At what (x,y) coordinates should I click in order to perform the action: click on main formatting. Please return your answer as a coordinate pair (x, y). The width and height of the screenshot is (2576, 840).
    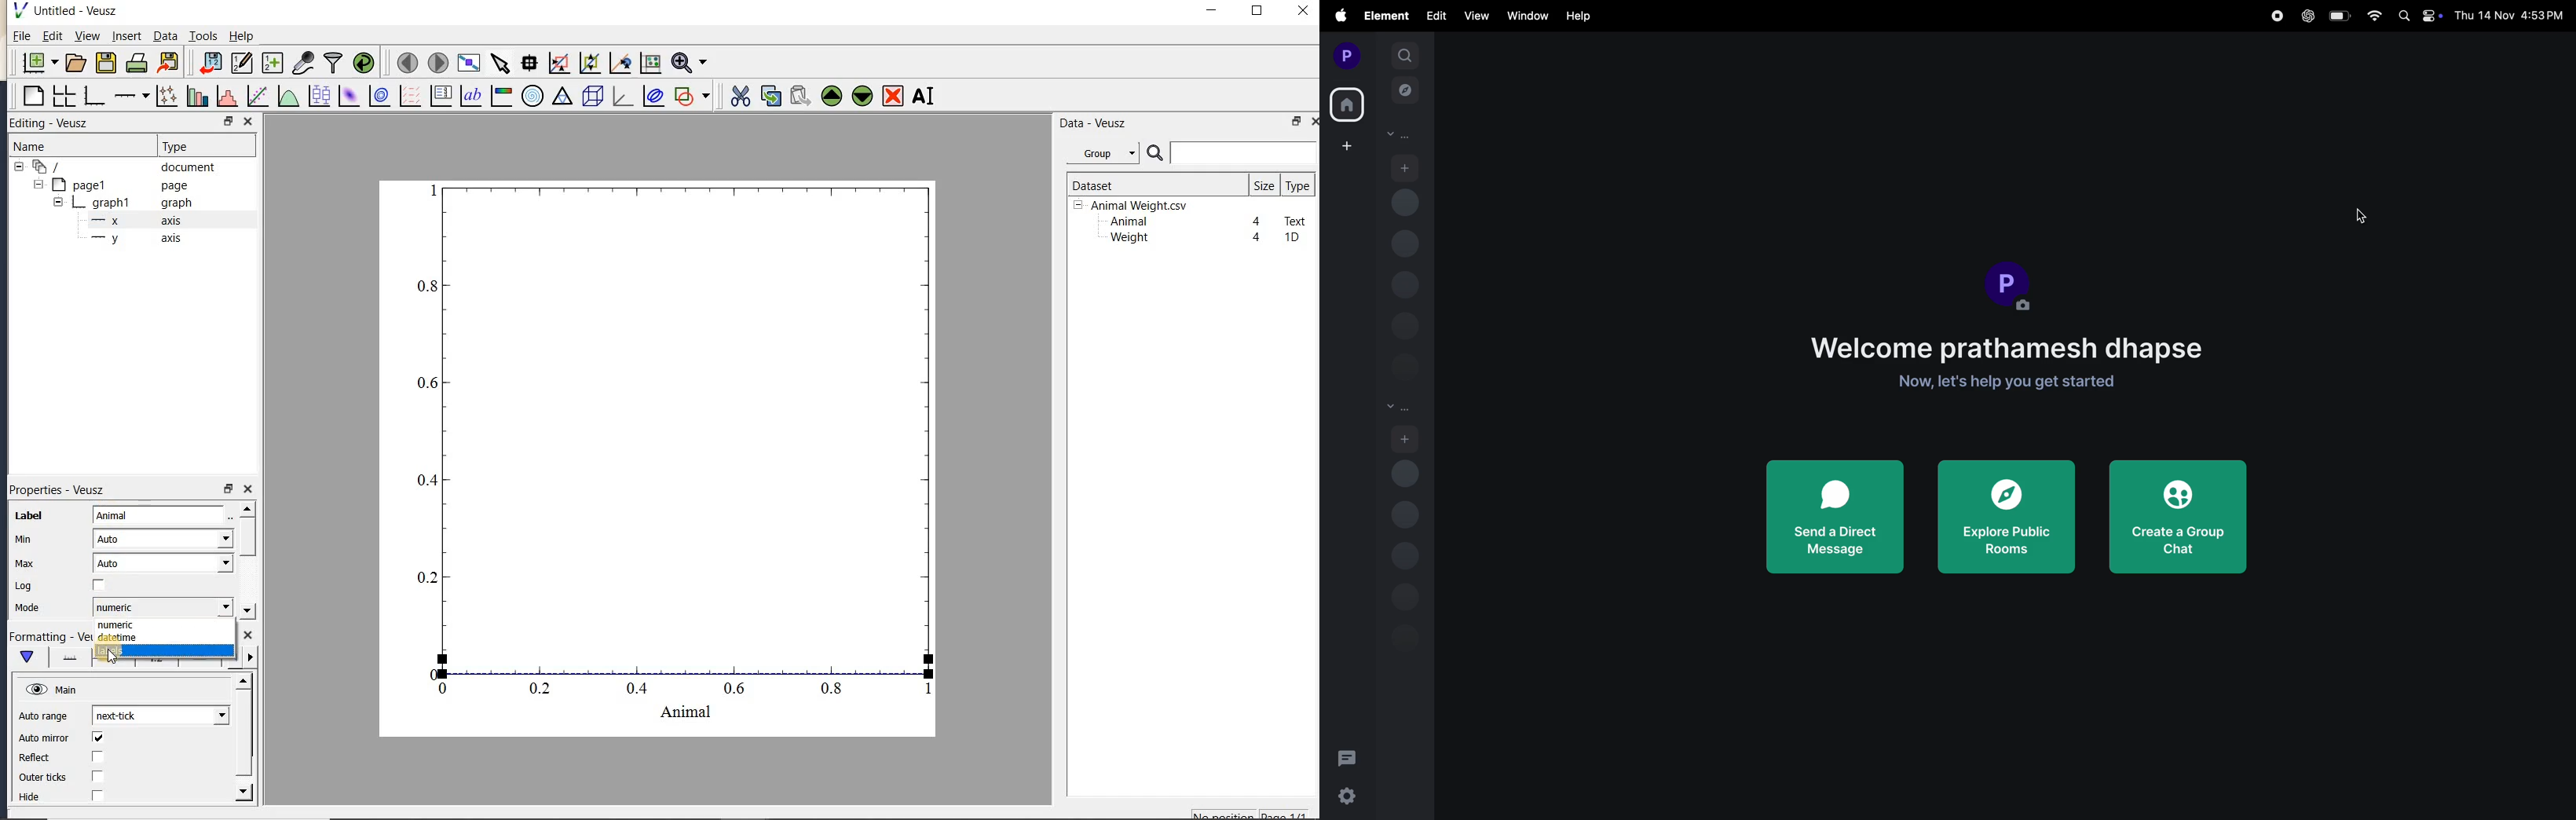
    Looking at the image, I should click on (26, 657).